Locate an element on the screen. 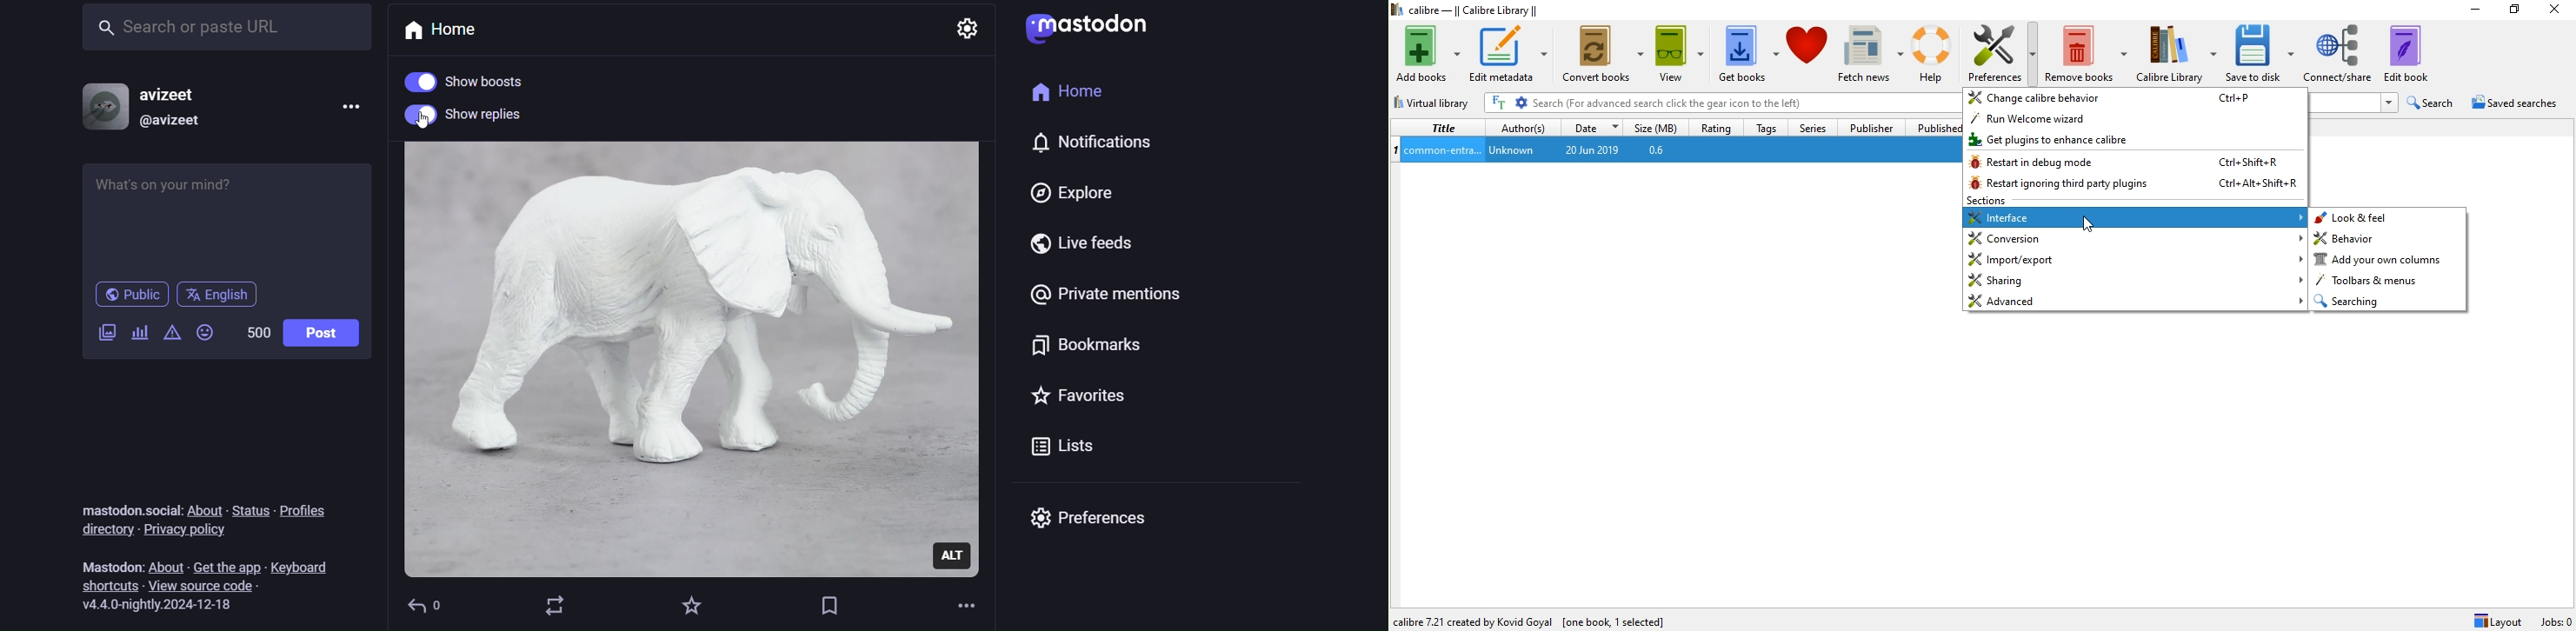 The image size is (2576, 644). content warning is located at coordinates (171, 335).